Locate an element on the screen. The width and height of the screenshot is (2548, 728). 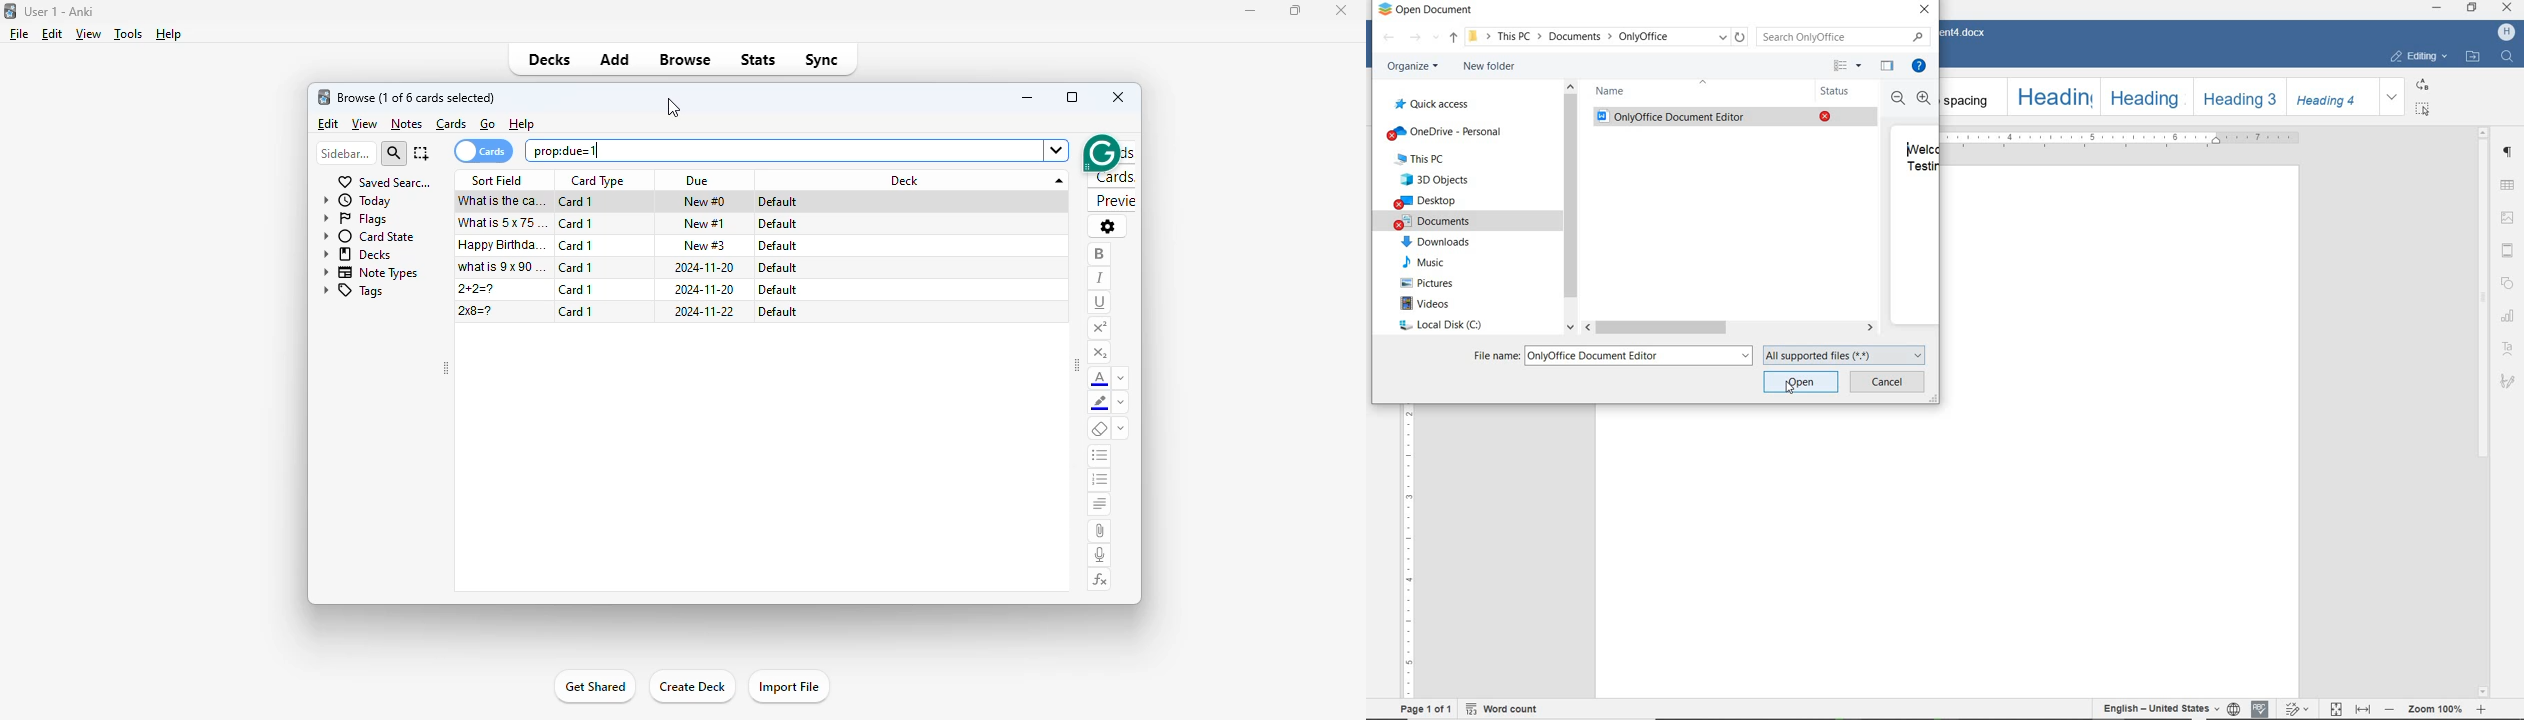
local disc (c) is located at coordinates (1432, 327).